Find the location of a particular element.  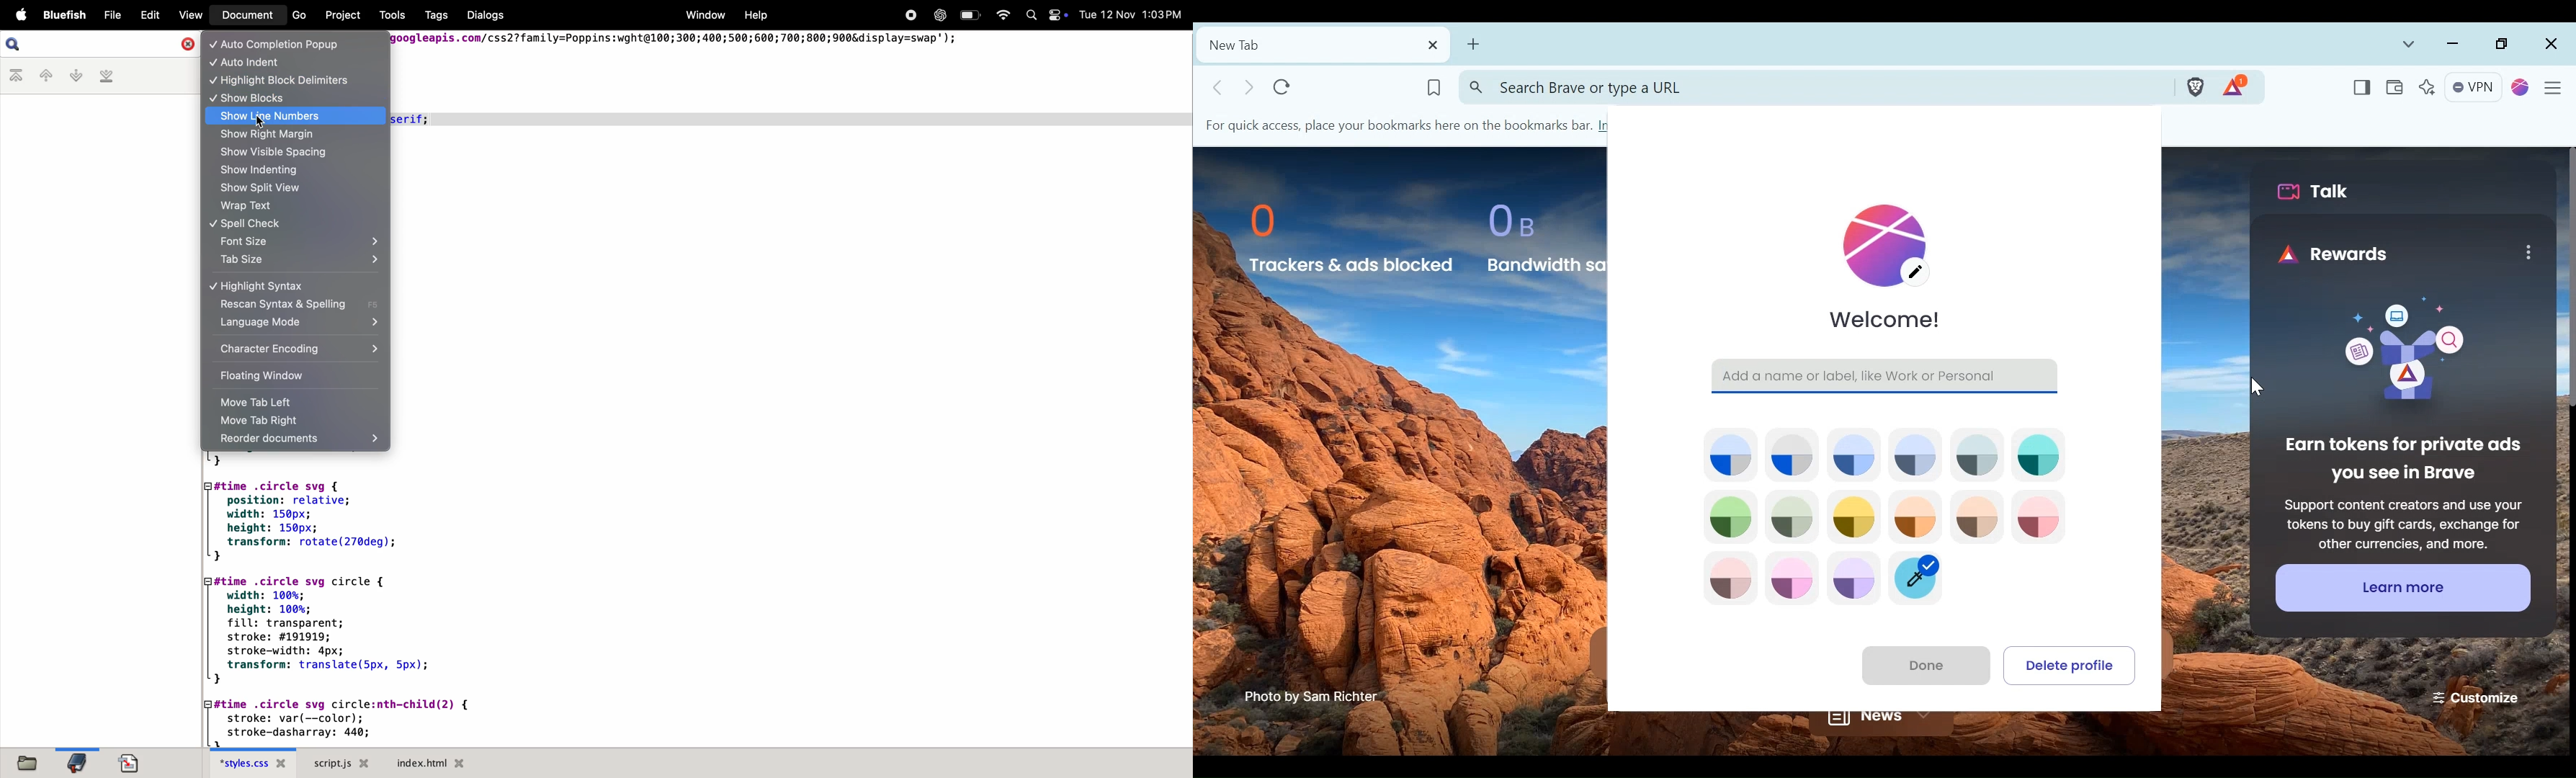

Theme is located at coordinates (1730, 517).